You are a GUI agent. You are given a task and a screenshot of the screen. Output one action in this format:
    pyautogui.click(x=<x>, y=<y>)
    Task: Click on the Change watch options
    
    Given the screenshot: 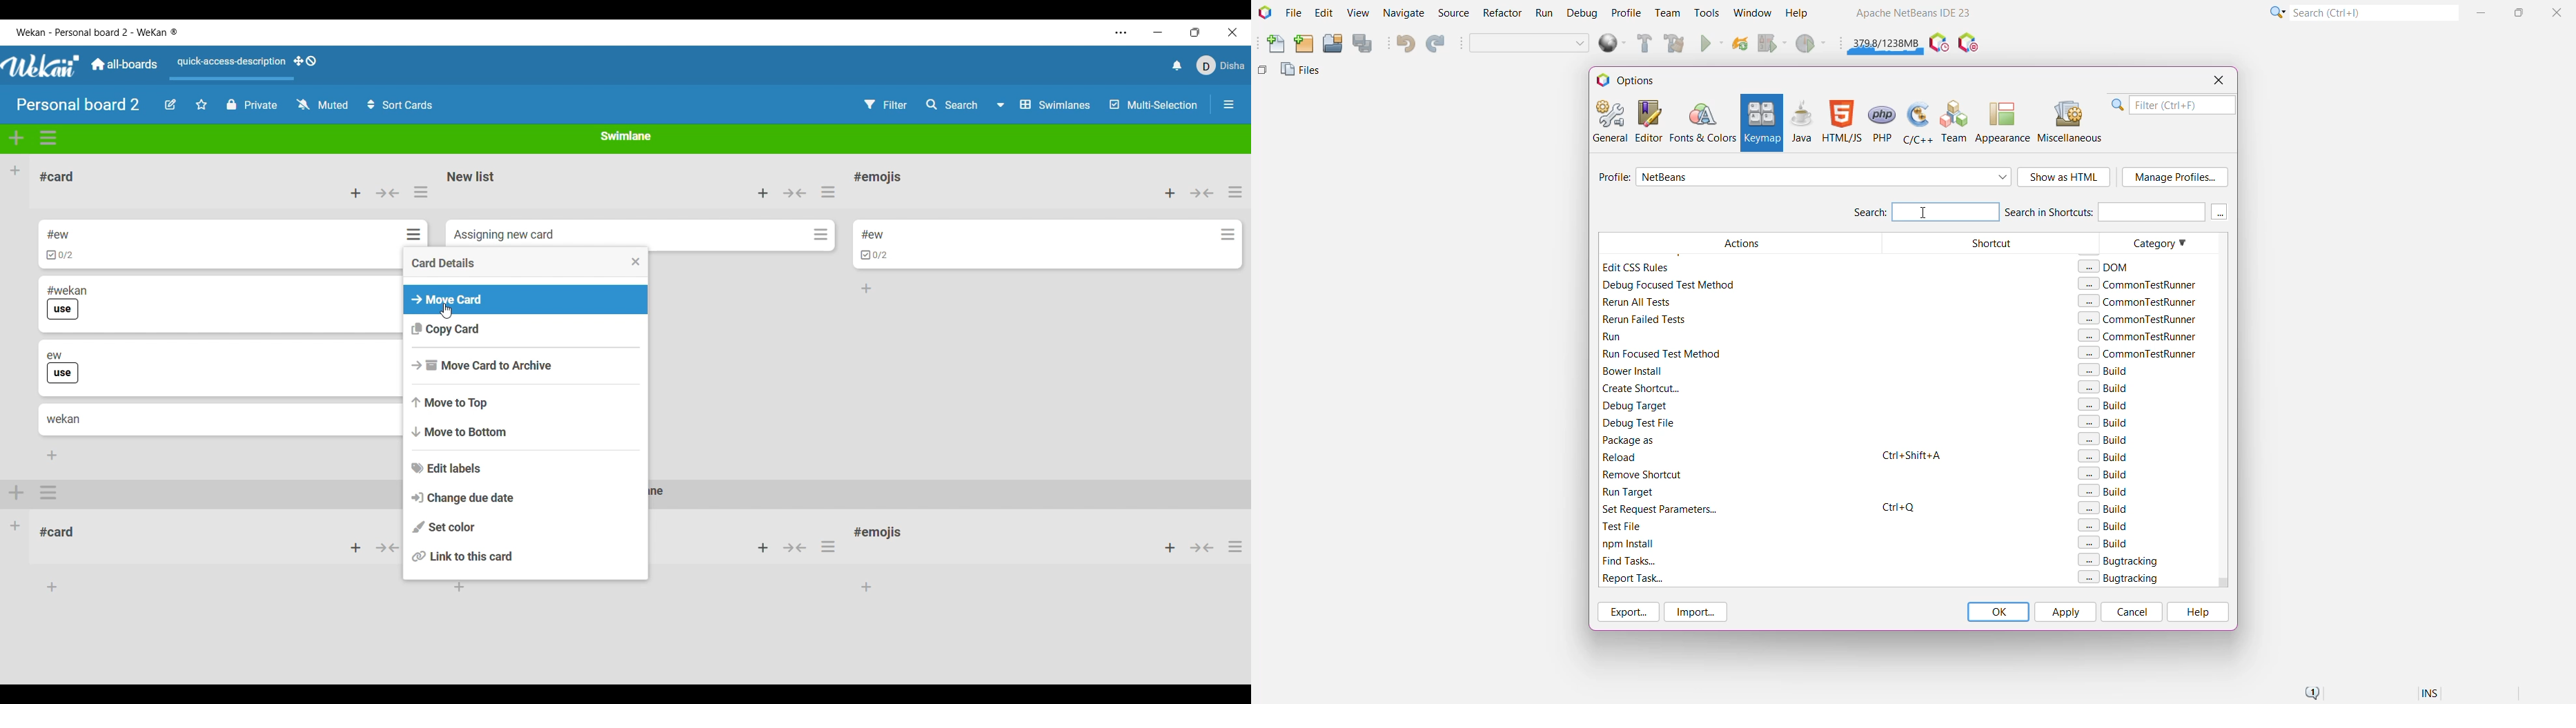 What is the action you would take?
    pyautogui.click(x=322, y=104)
    